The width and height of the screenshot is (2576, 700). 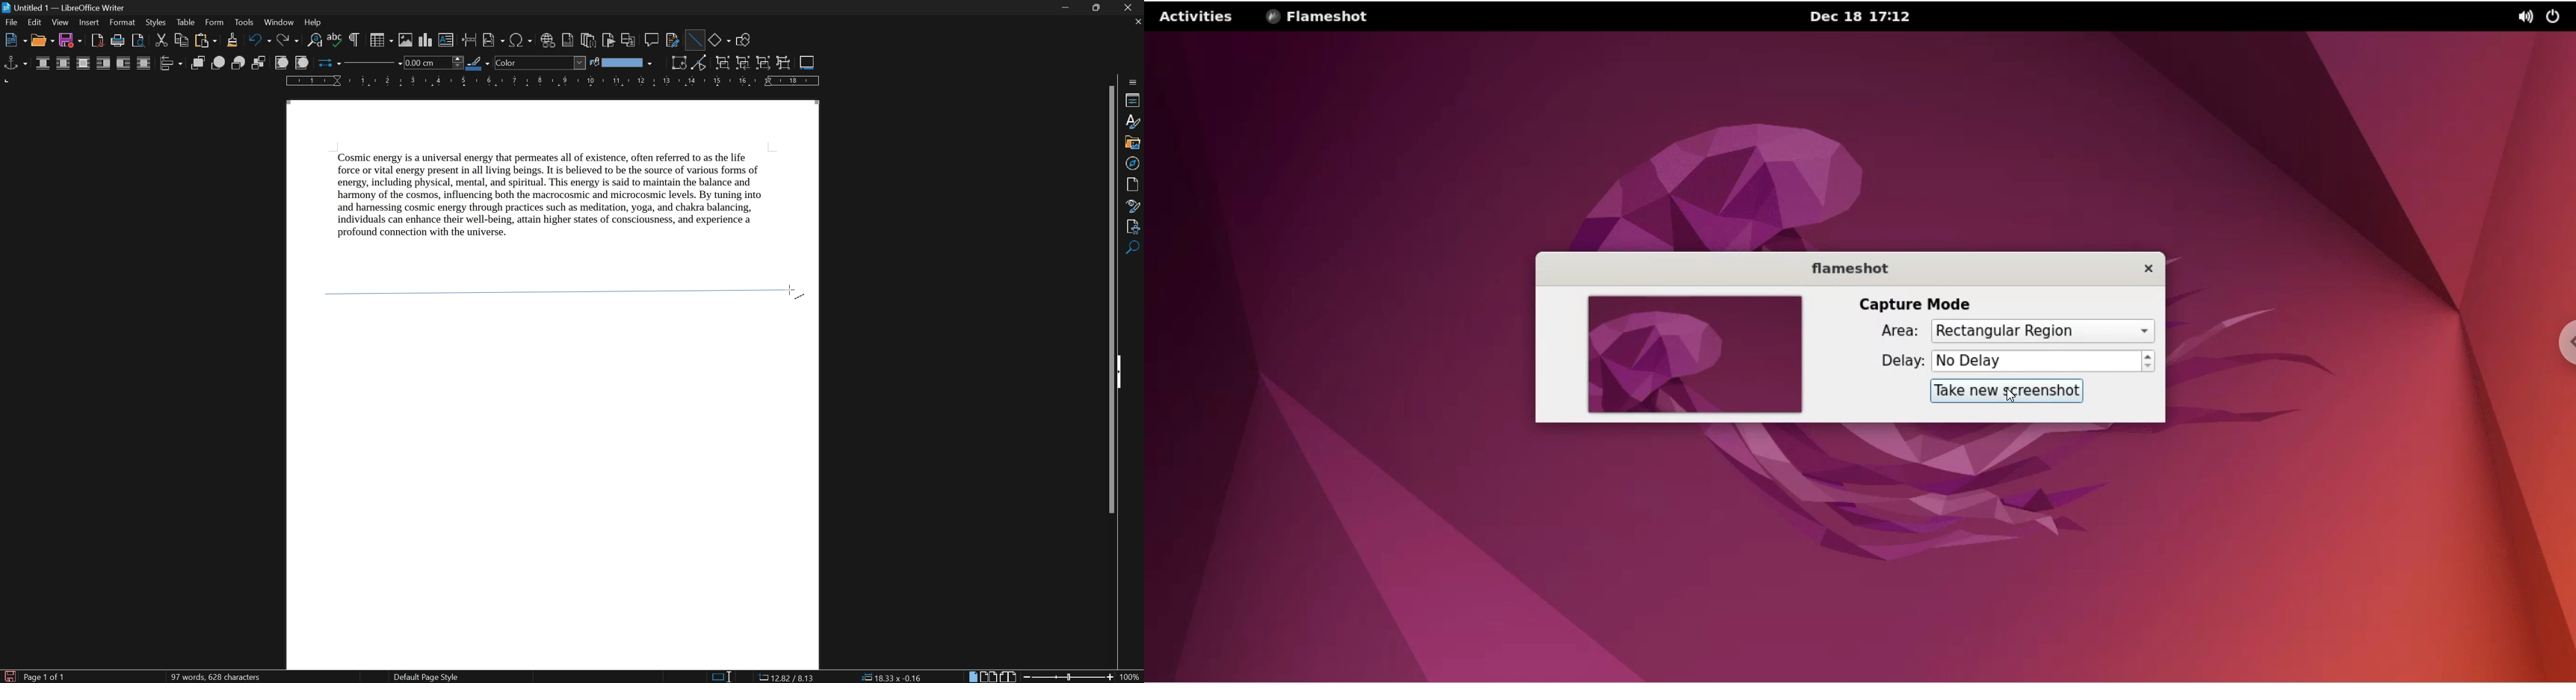 I want to click on align objects, so click(x=170, y=63).